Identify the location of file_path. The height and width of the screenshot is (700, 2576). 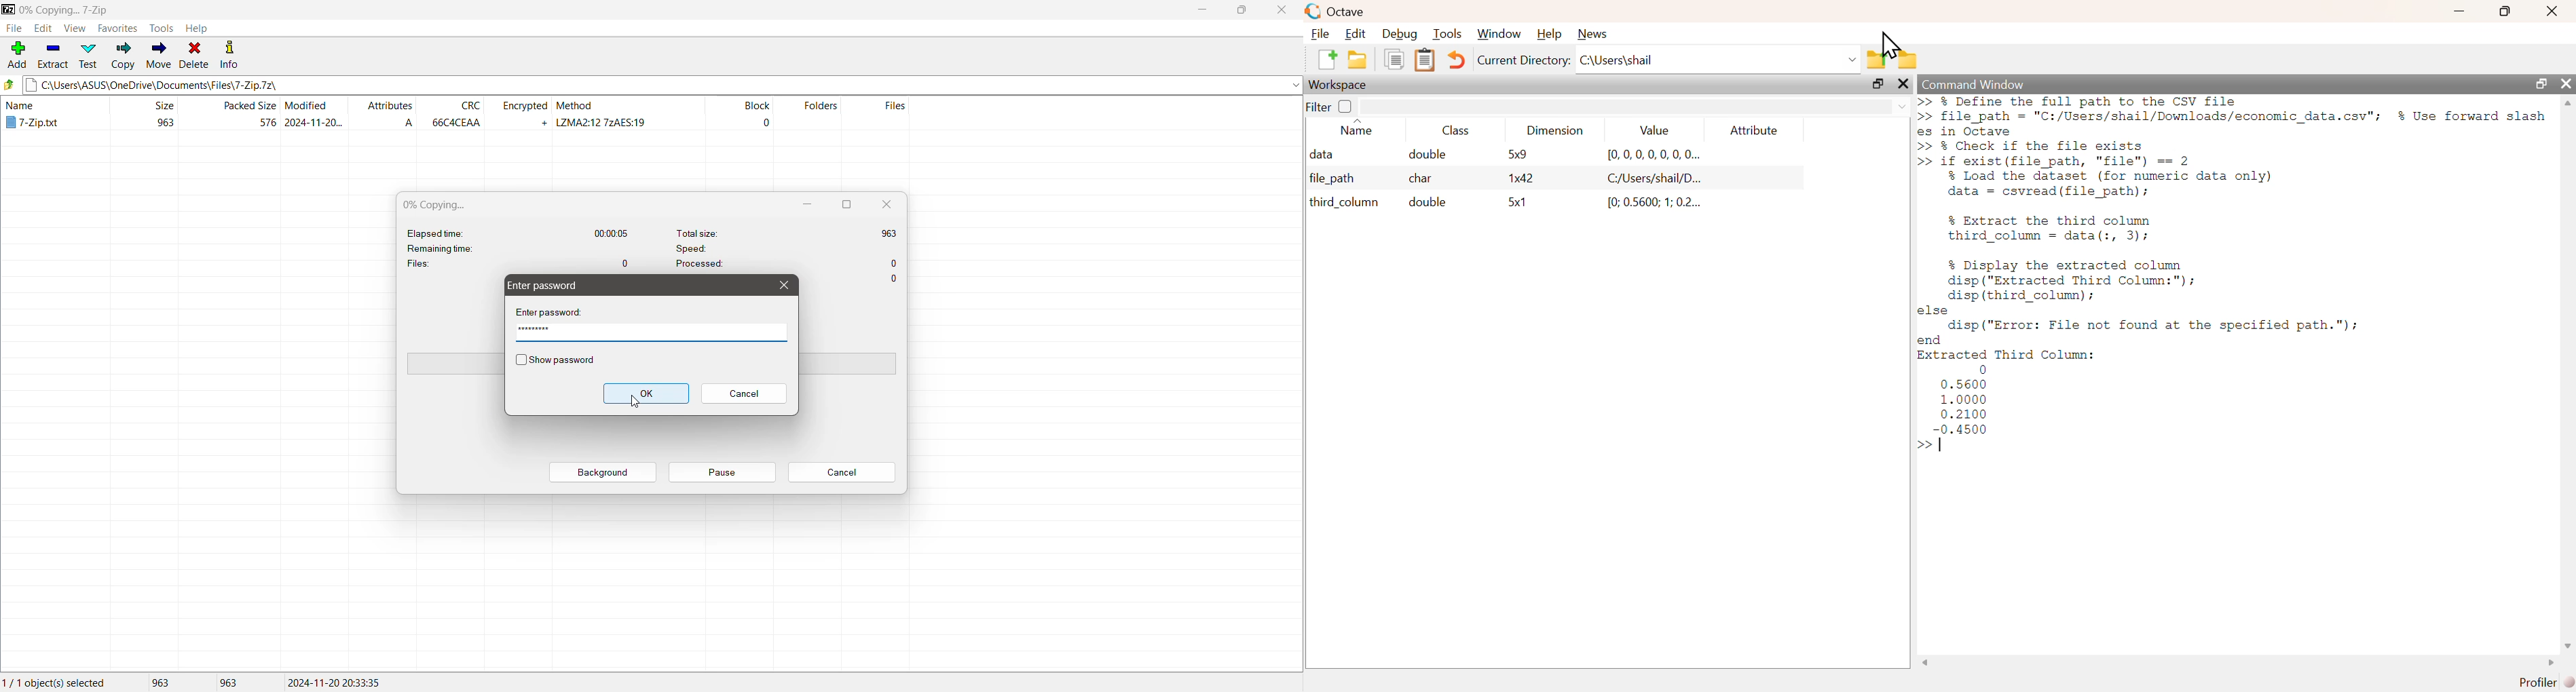
(1337, 180).